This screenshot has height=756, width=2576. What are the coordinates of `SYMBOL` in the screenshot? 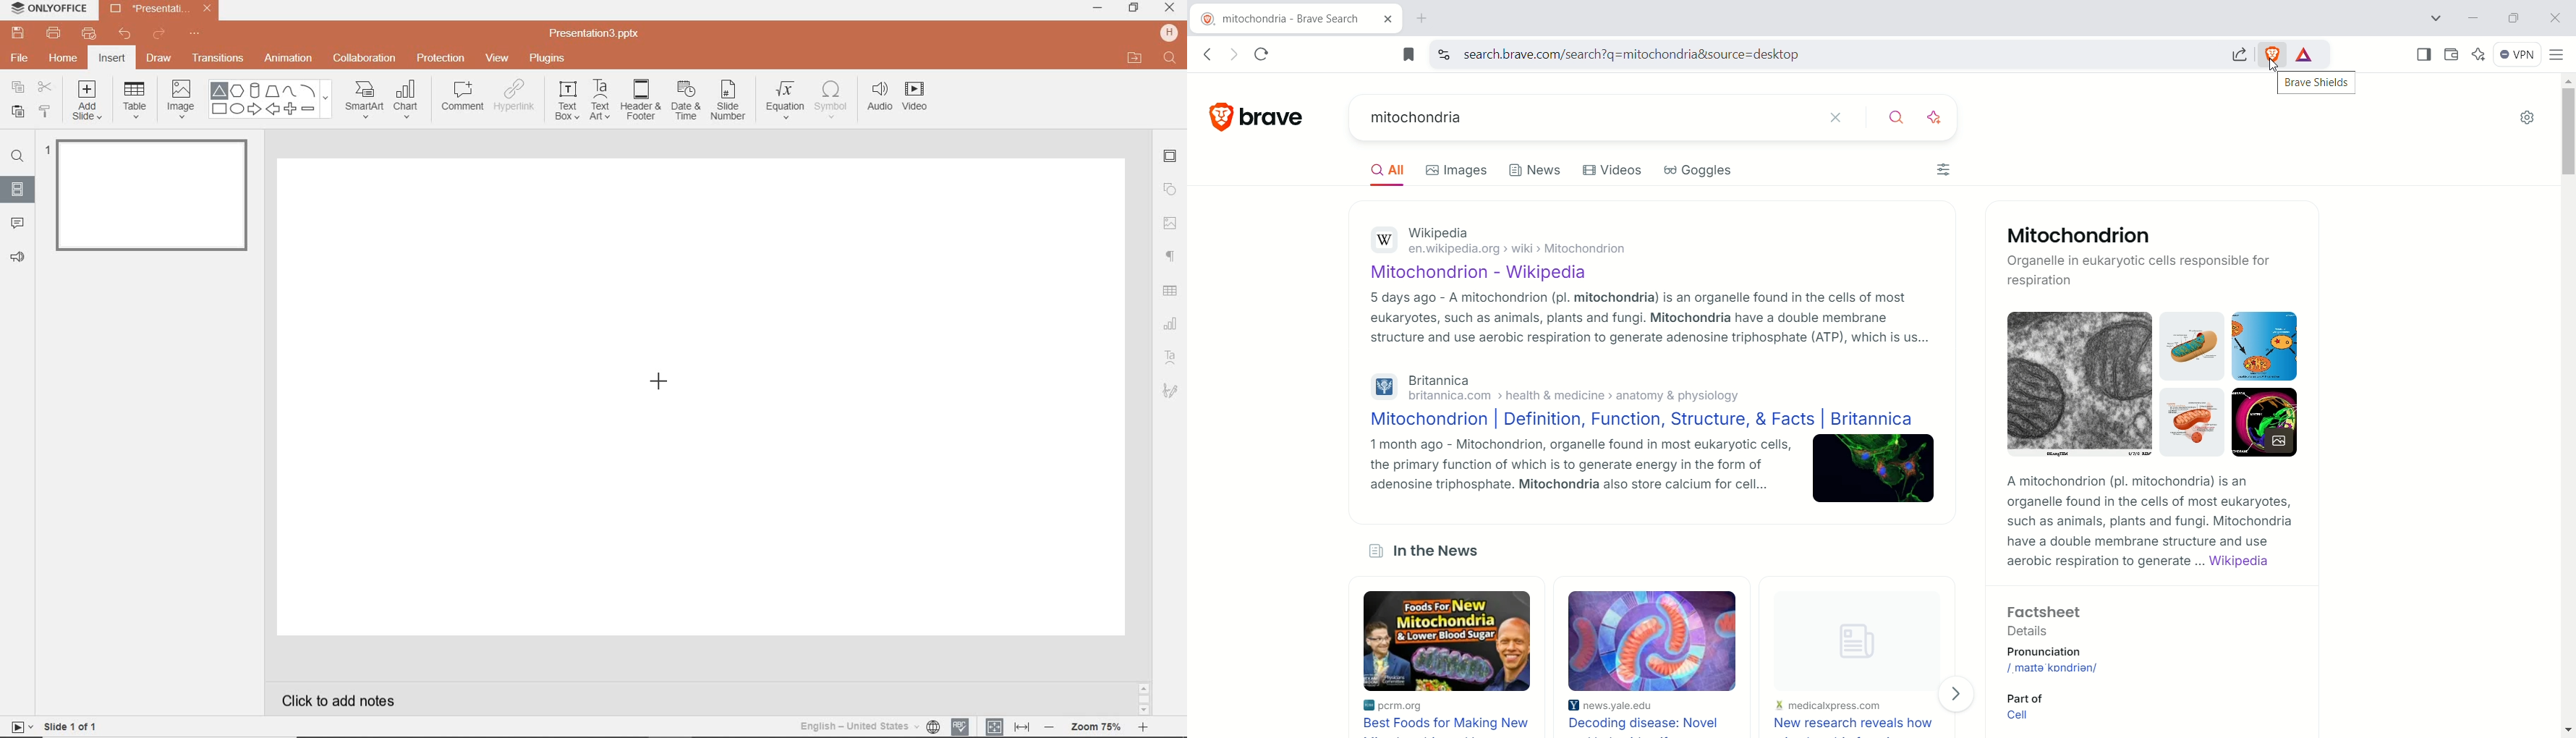 It's located at (833, 97).